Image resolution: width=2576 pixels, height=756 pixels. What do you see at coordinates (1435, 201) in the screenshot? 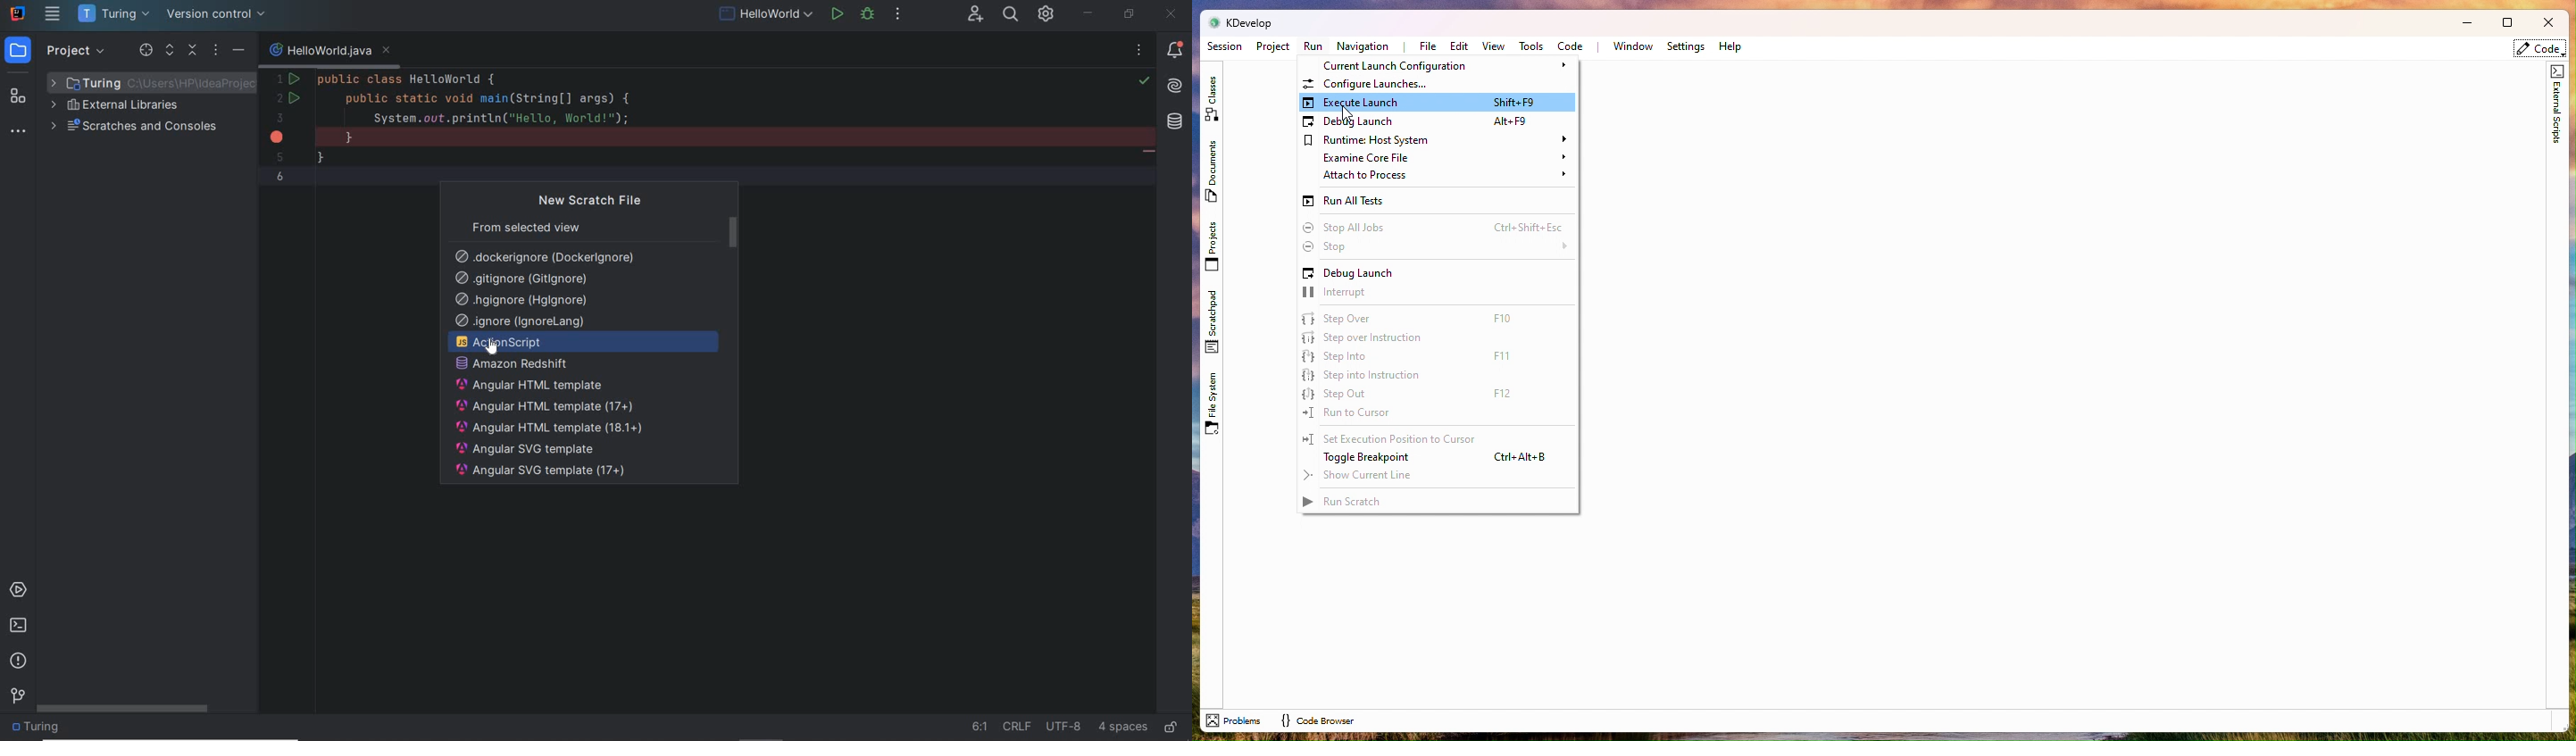
I see `Run all tests` at bounding box center [1435, 201].